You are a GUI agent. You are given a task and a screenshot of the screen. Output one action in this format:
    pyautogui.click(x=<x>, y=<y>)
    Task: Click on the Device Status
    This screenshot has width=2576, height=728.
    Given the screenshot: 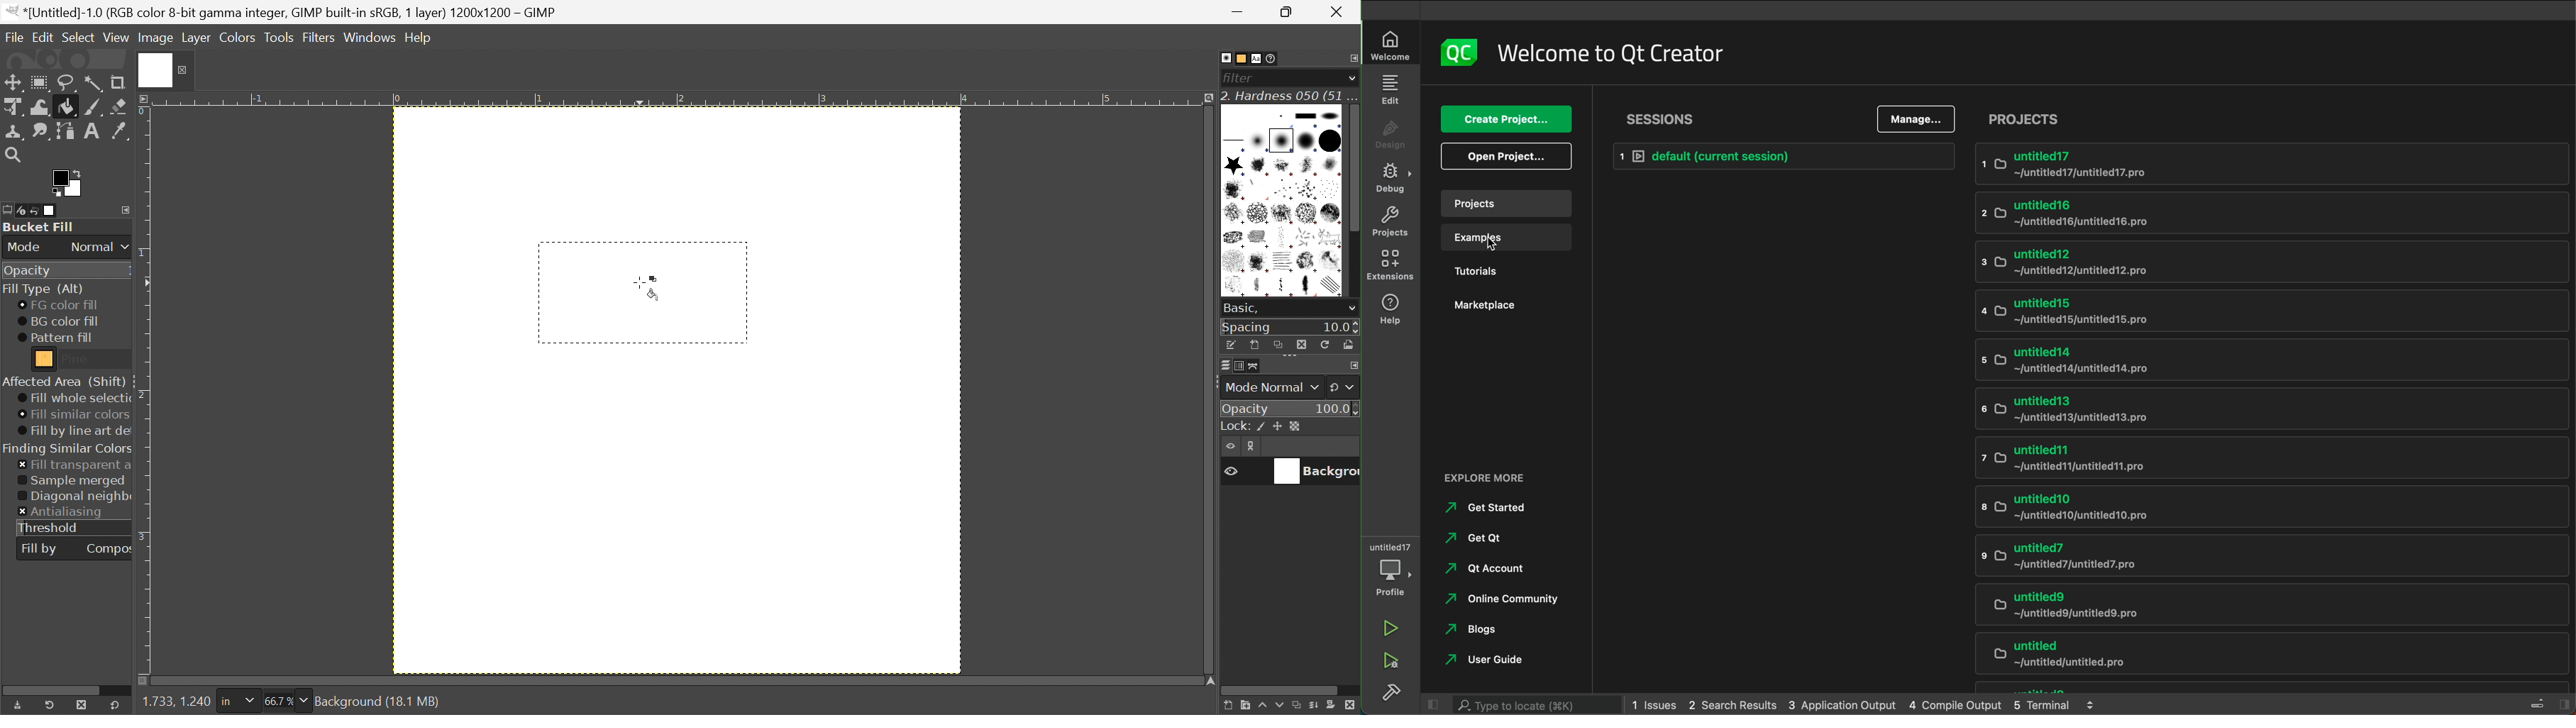 What is the action you would take?
    pyautogui.click(x=21, y=211)
    